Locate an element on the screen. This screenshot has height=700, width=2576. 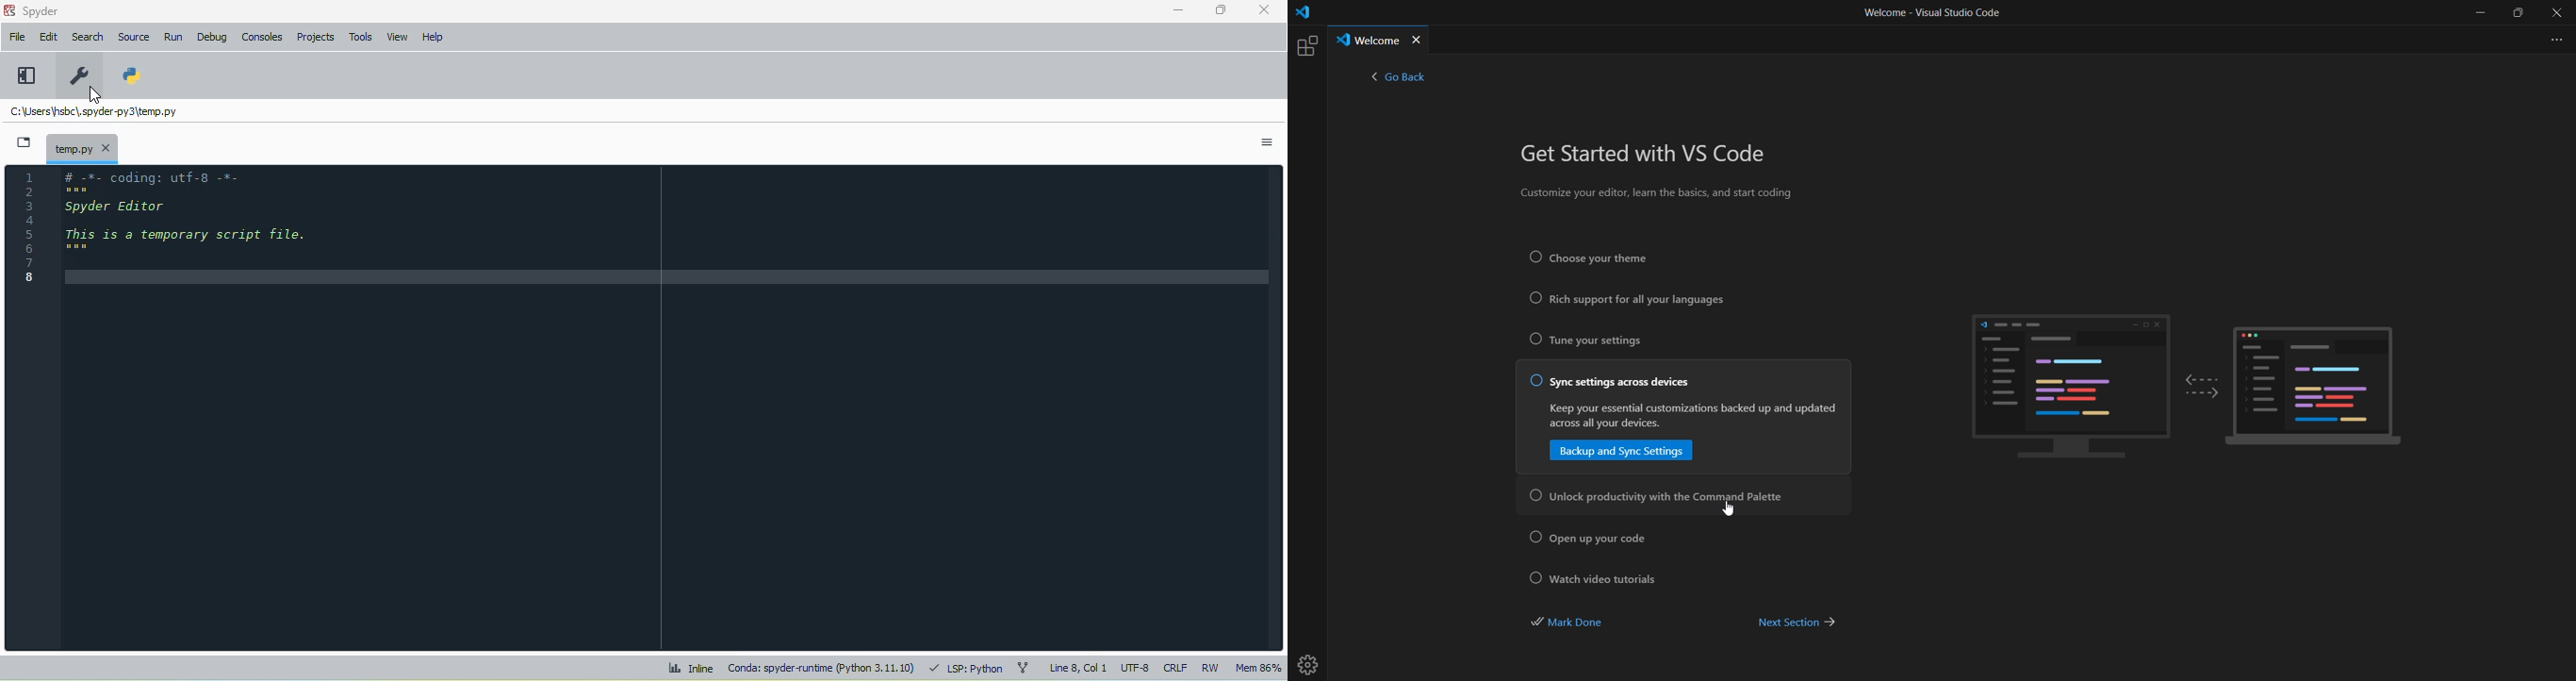
get started with VS Code is located at coordinates (1649, 155).